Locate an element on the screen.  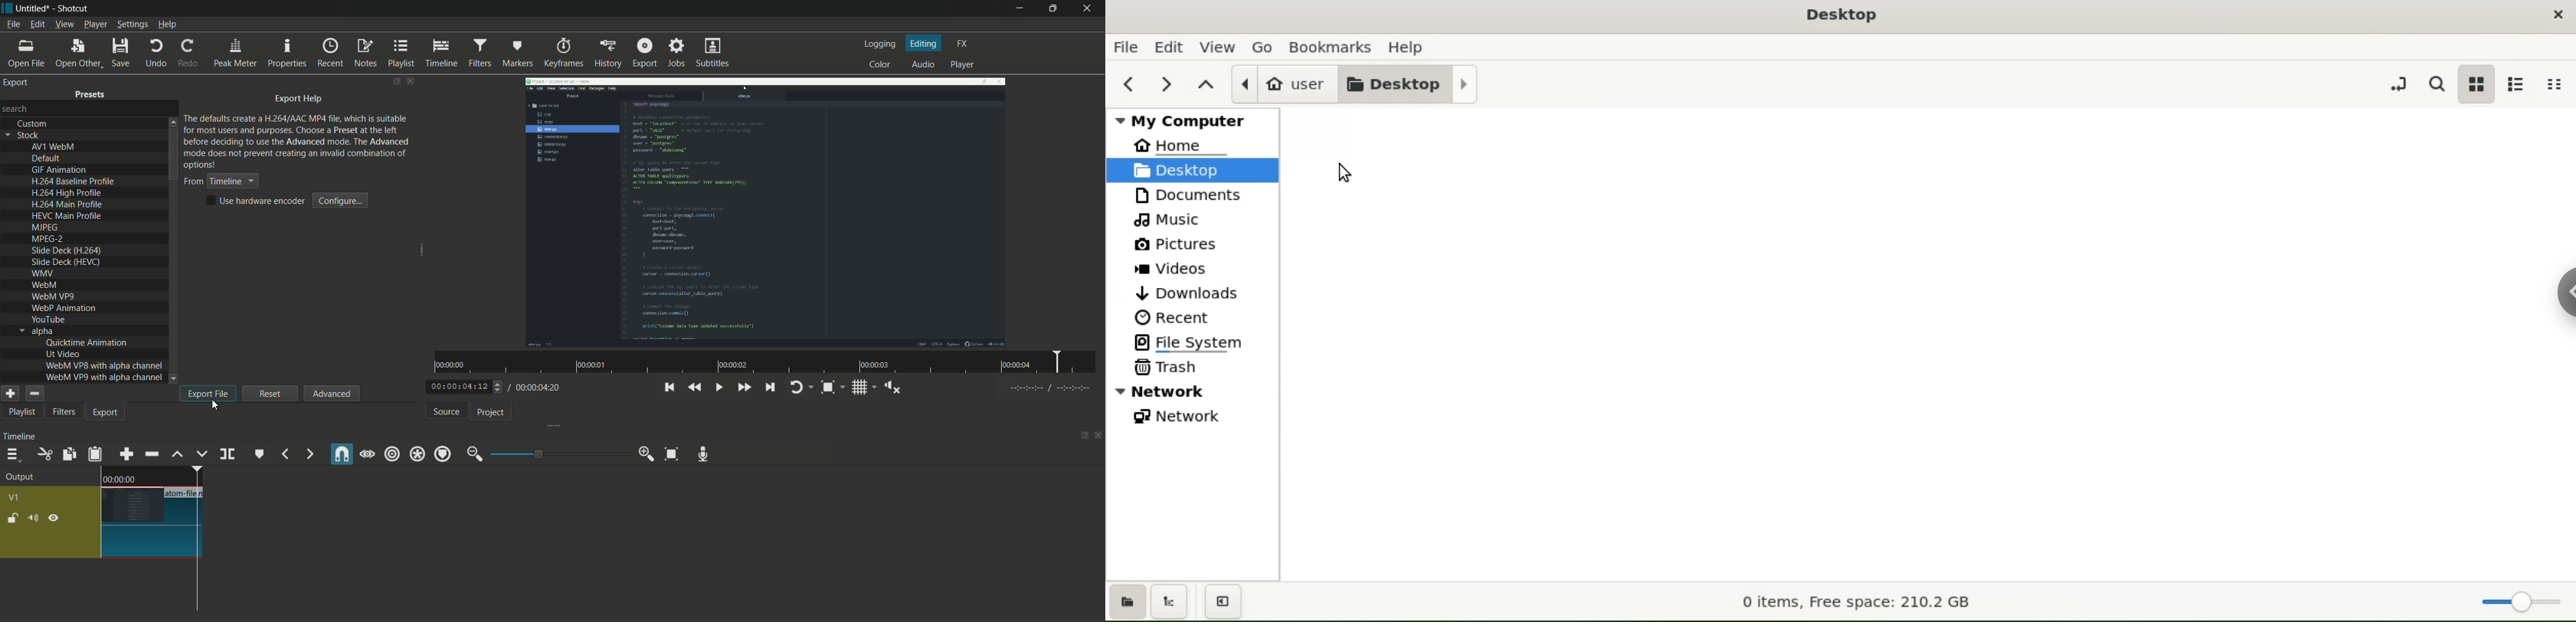
filters is located at coordinates (64, 412).